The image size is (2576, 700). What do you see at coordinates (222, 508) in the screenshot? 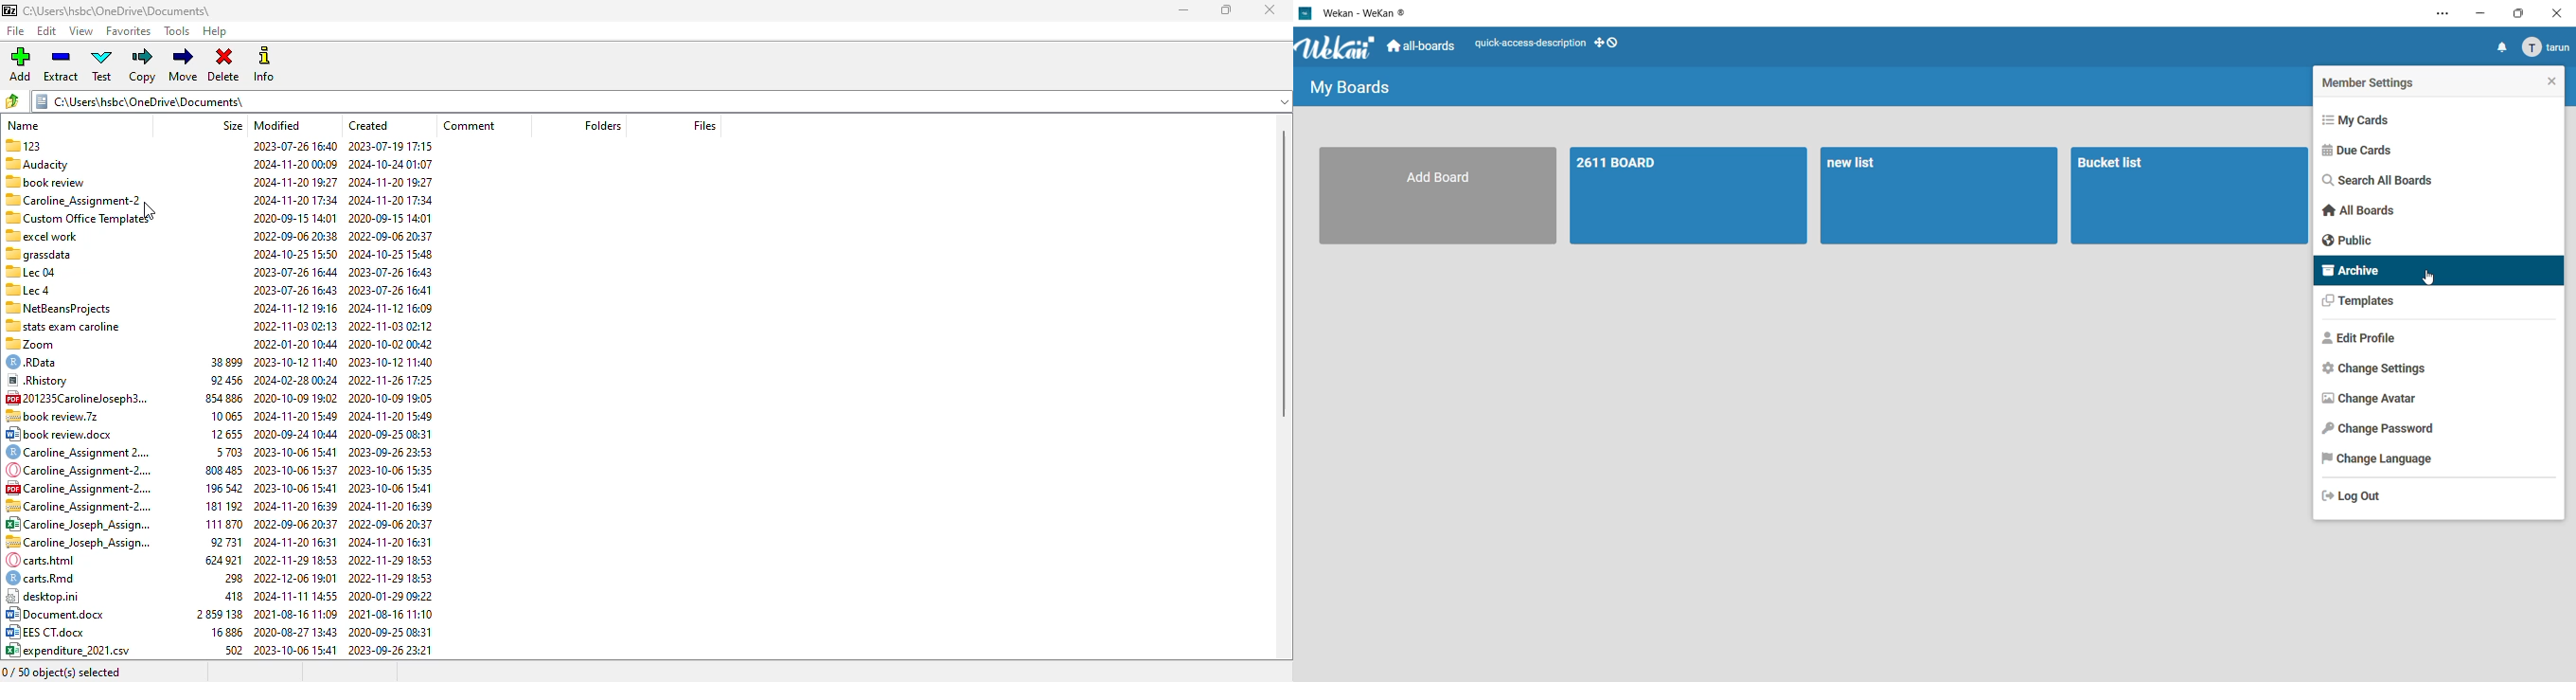
I see `181192` at bounding box center [222, 508].